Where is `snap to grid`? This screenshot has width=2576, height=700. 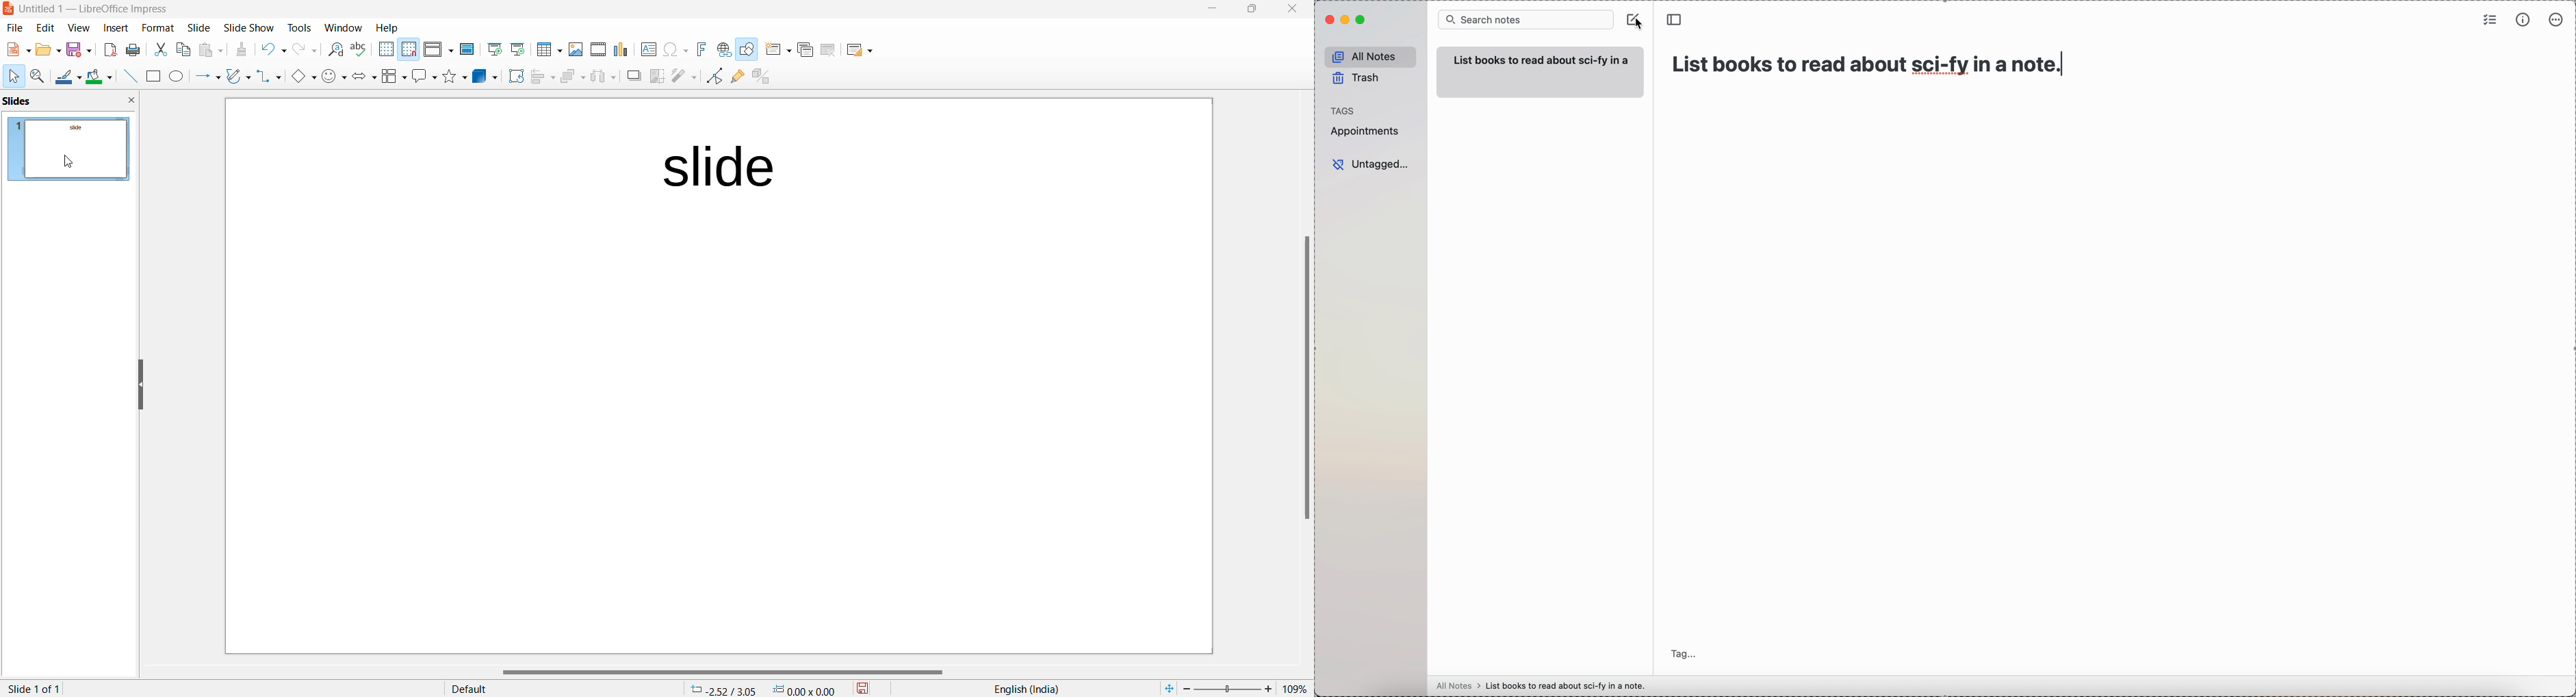 snap to grid is located at coordinates (409, 51).